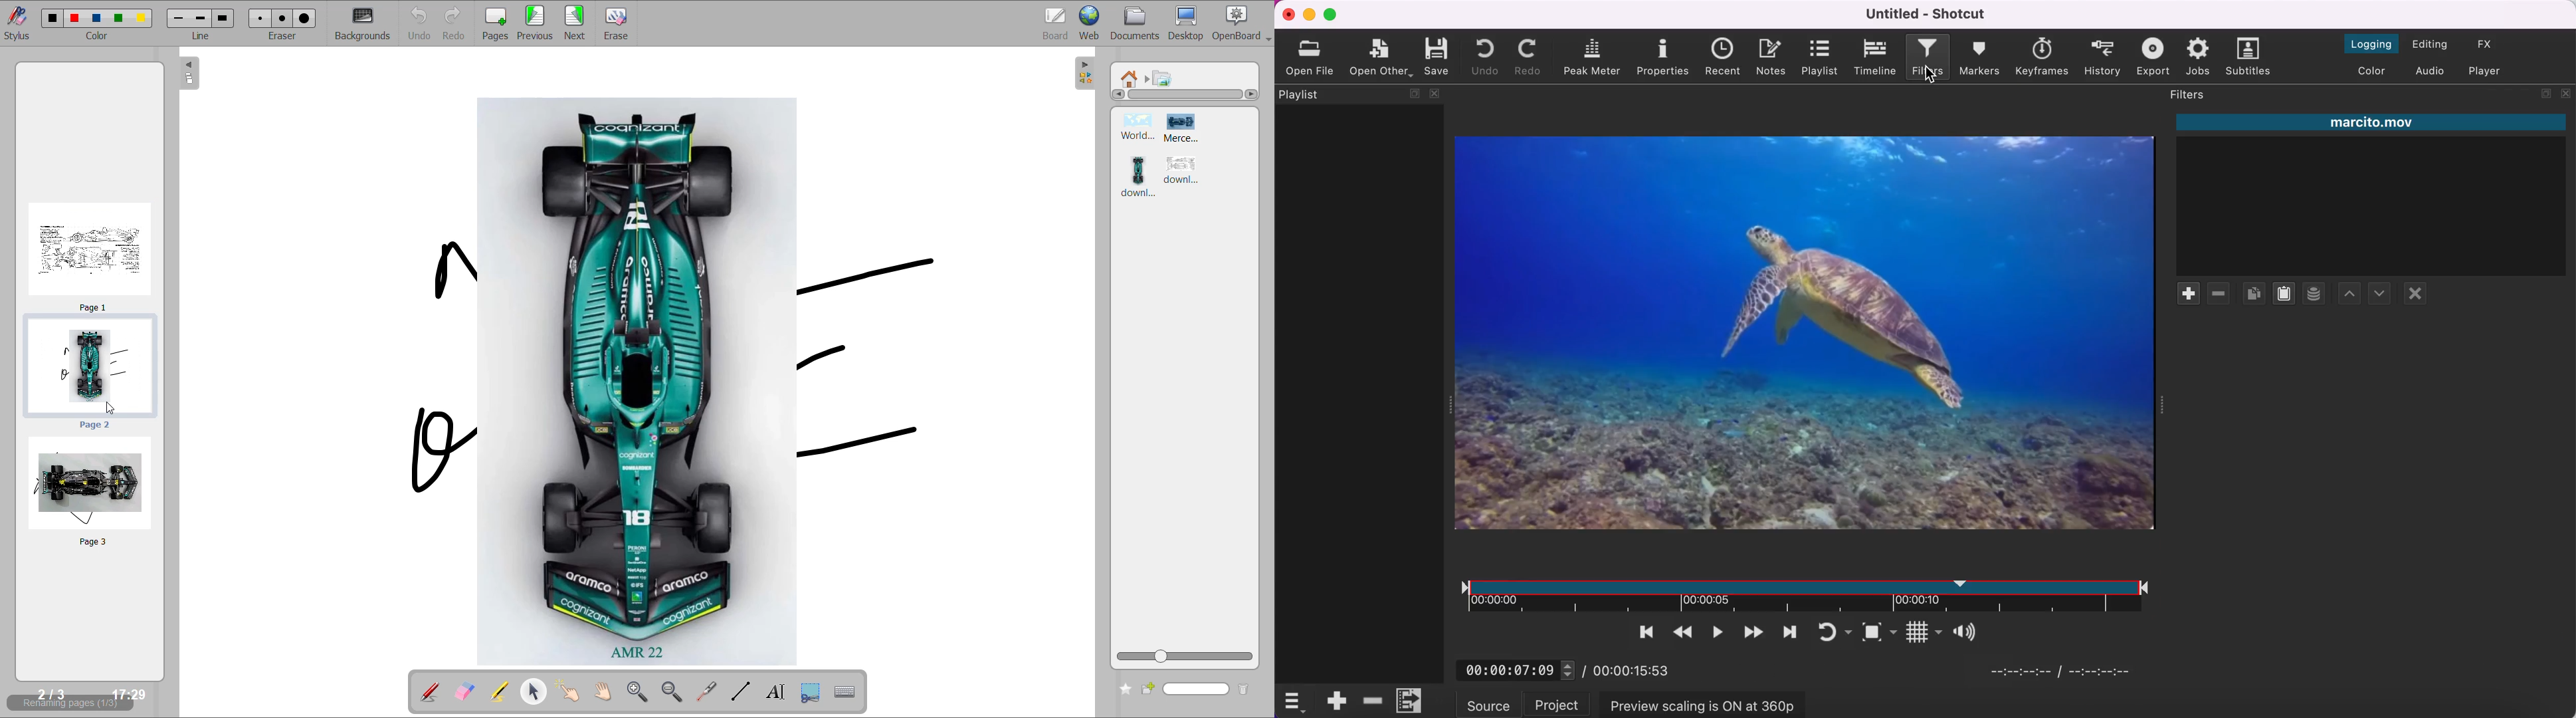  Describe the element at coordinates (1822, 57) in the screenshot. I see `playlist` at that location.